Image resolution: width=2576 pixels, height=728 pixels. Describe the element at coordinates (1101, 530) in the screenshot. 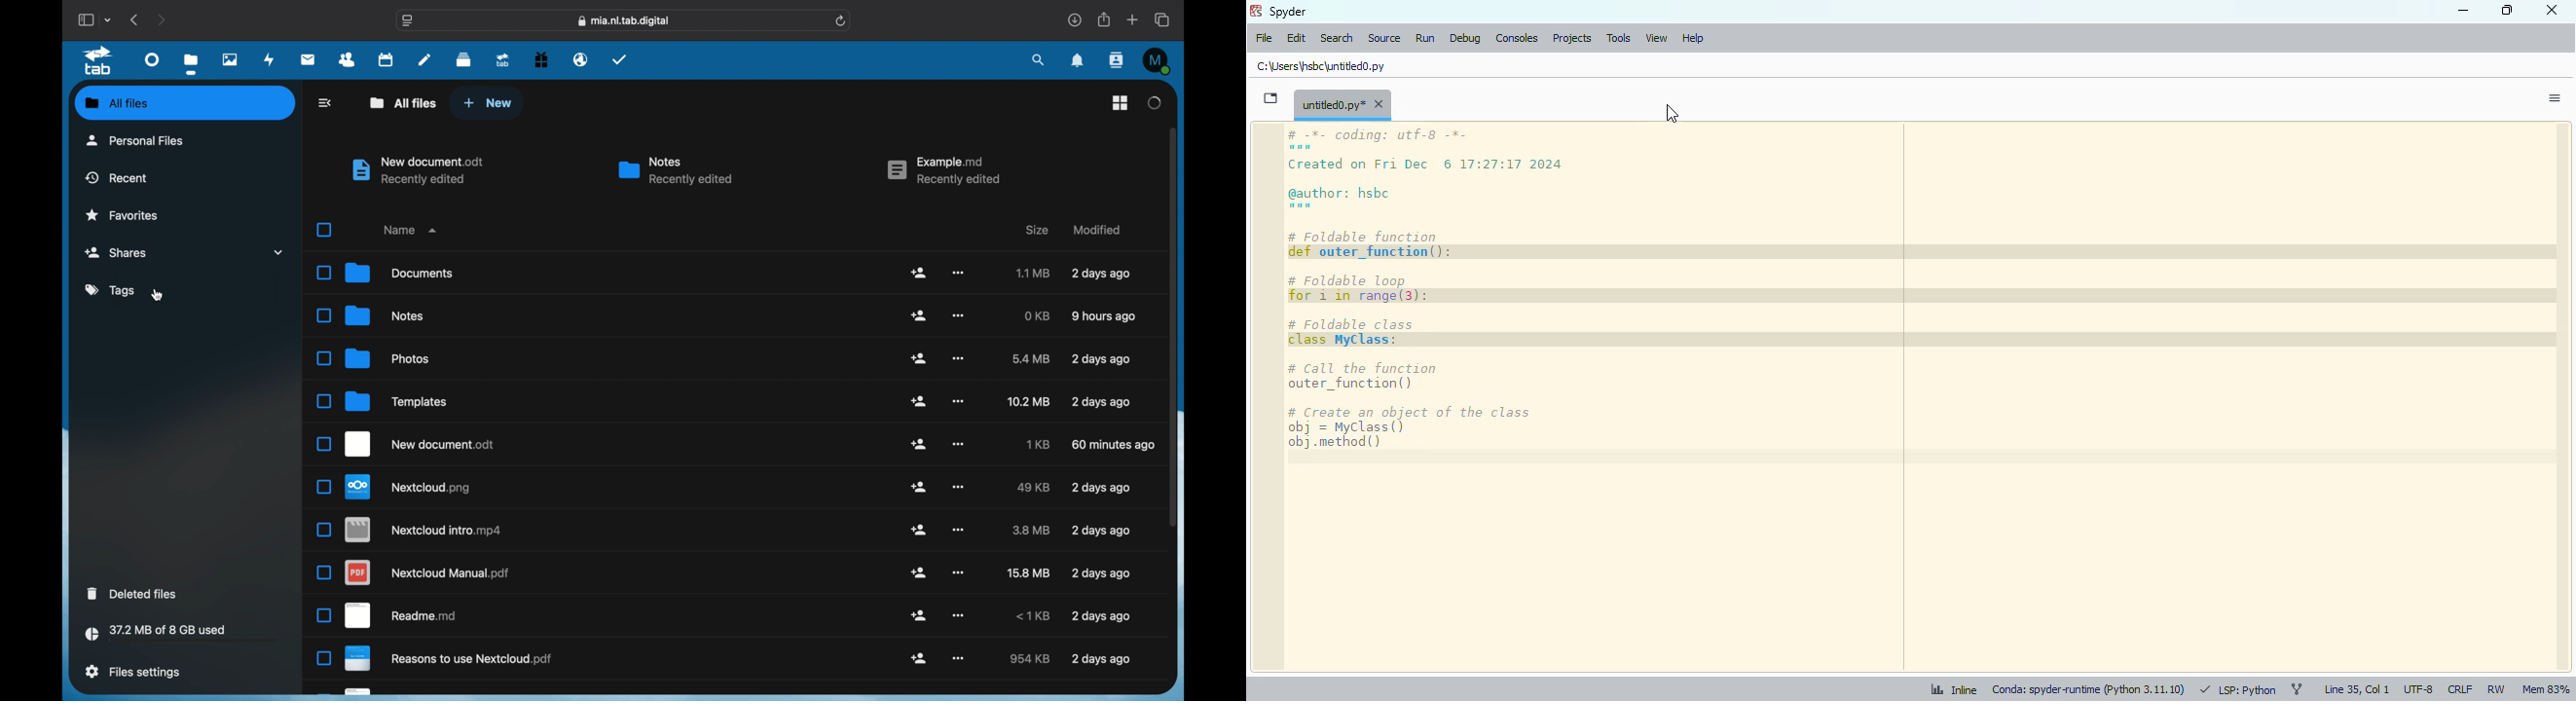

I see `modified` at that location.